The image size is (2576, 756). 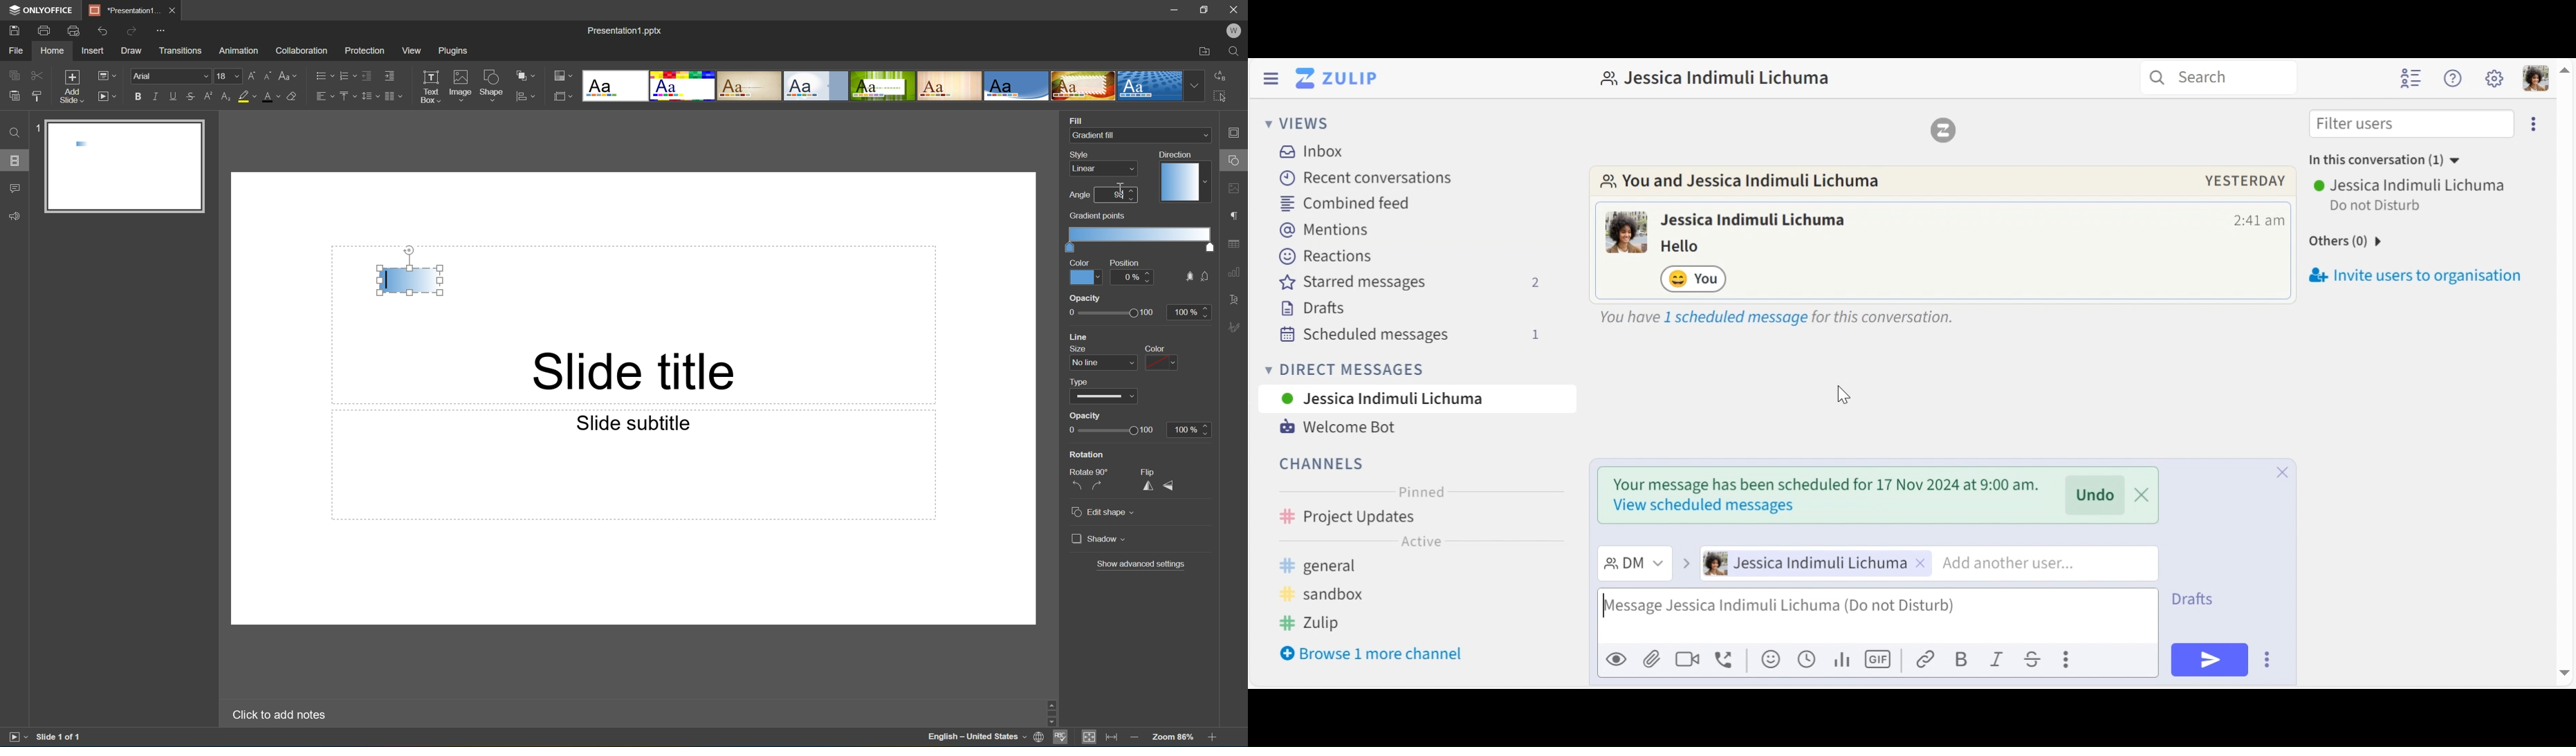 What do you see at coordinates (133, 51) in the screenshot?
I see `Draw` at bounding box center [133, 51].